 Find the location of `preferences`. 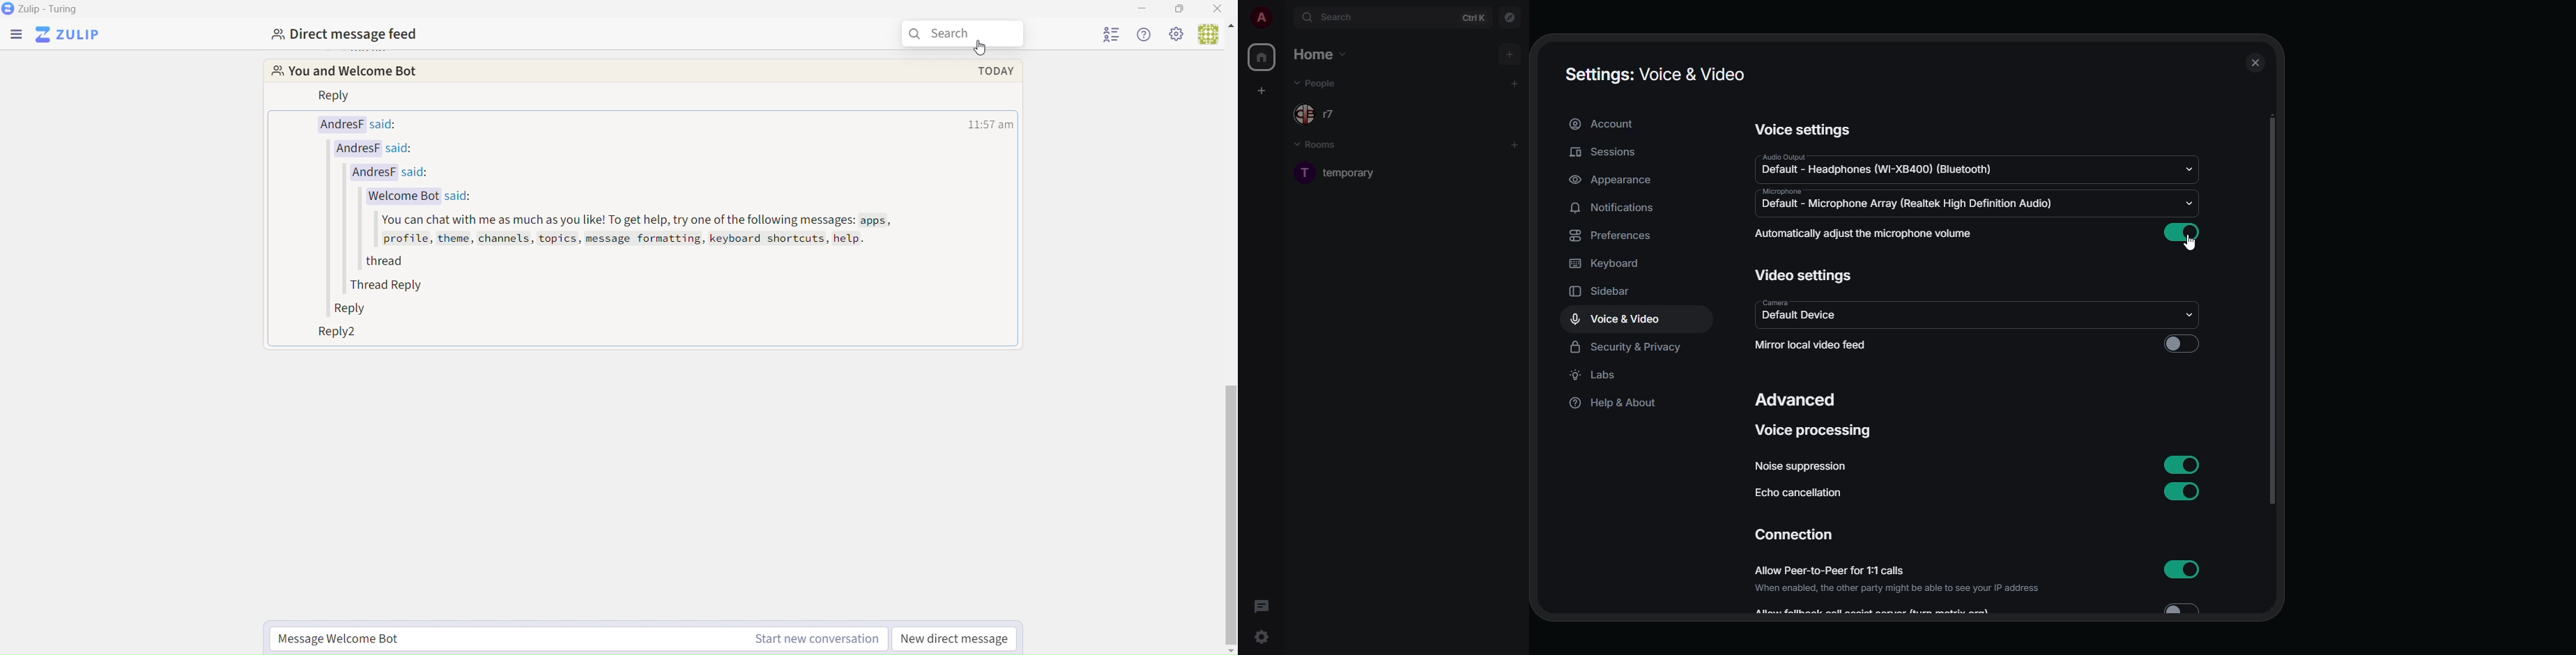

preferences is located at coordinates (1619, 235).